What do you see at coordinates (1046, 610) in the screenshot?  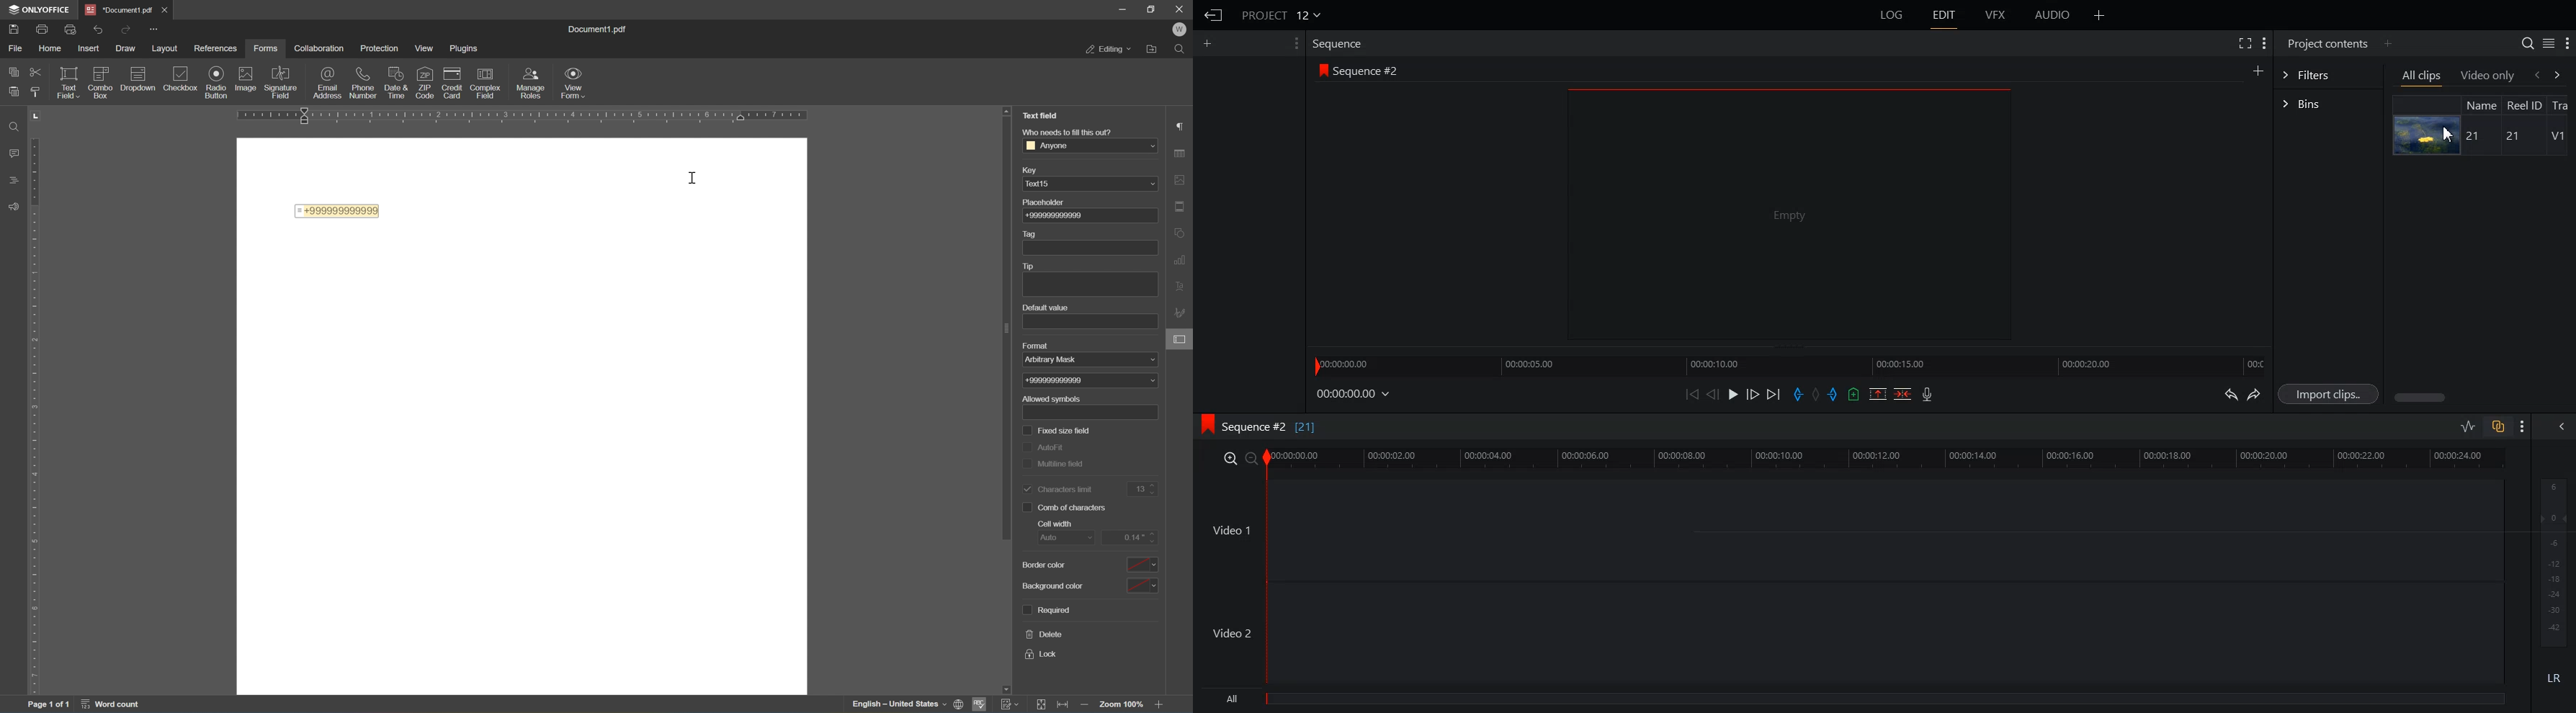 I see `required` at bounding box center [1046, 610].